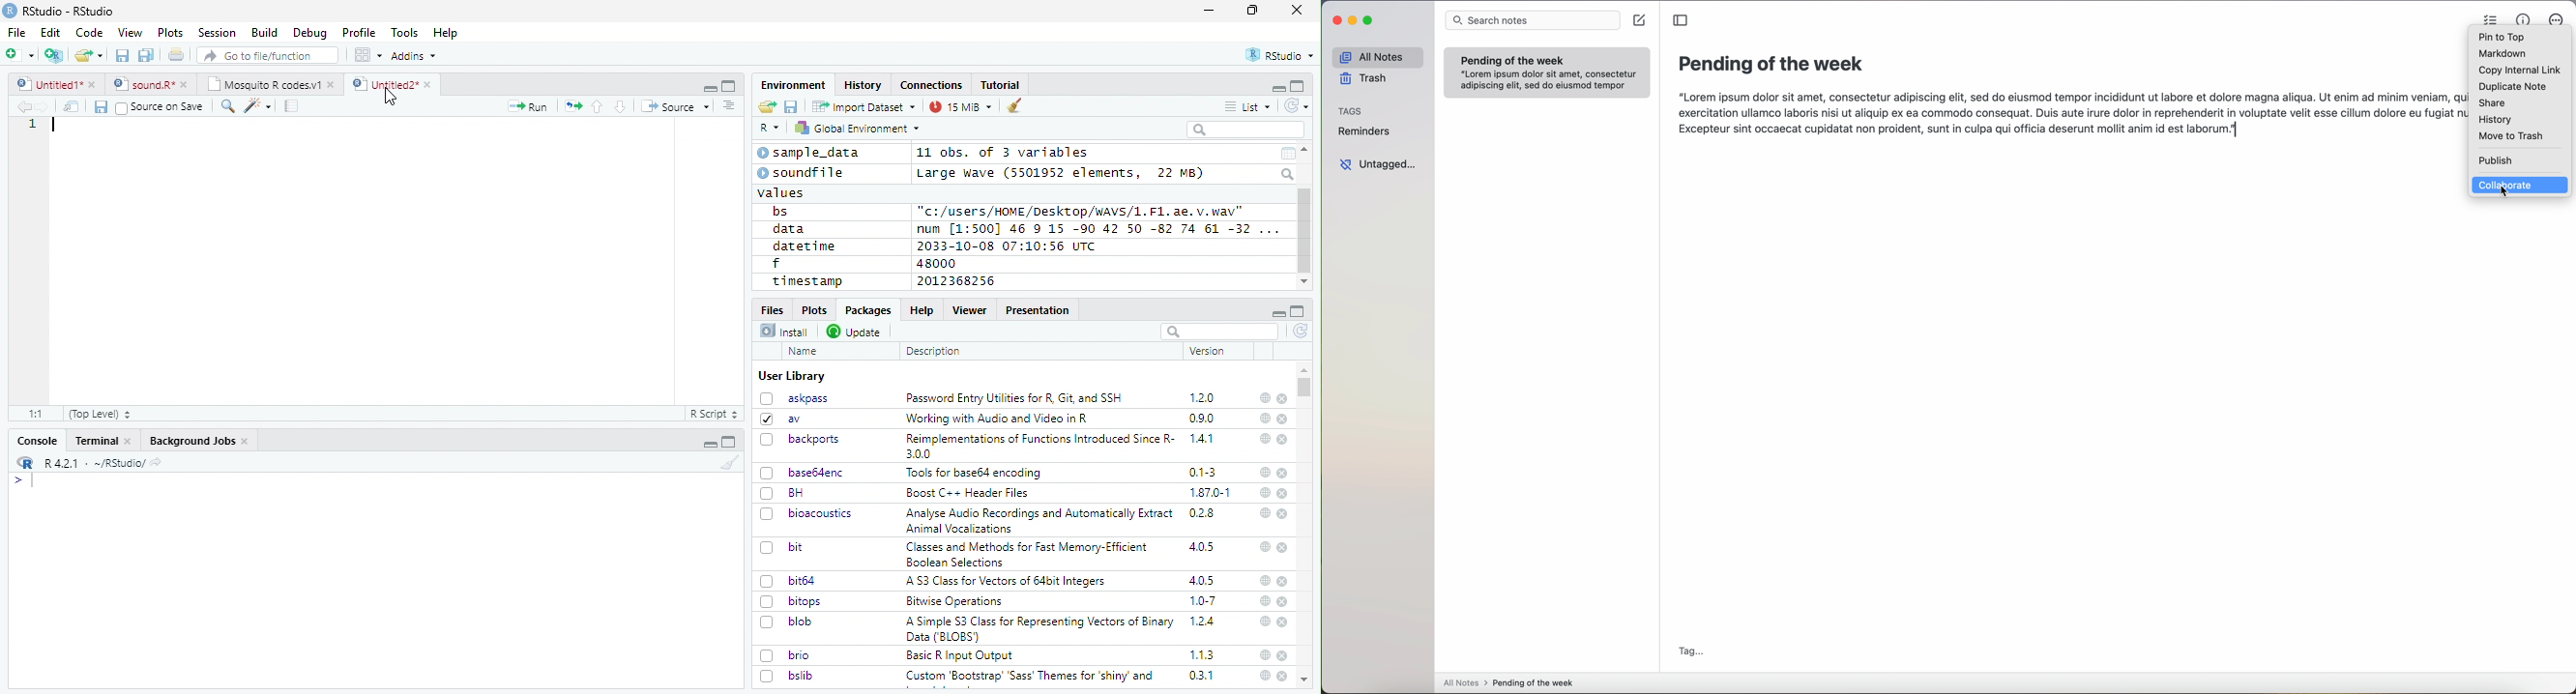 This screenshot has height=700, width=2576. What do you see at coordinates (1303, 282) in the screenshot?
I see `scroll down` at bounding box center [1303, 282].